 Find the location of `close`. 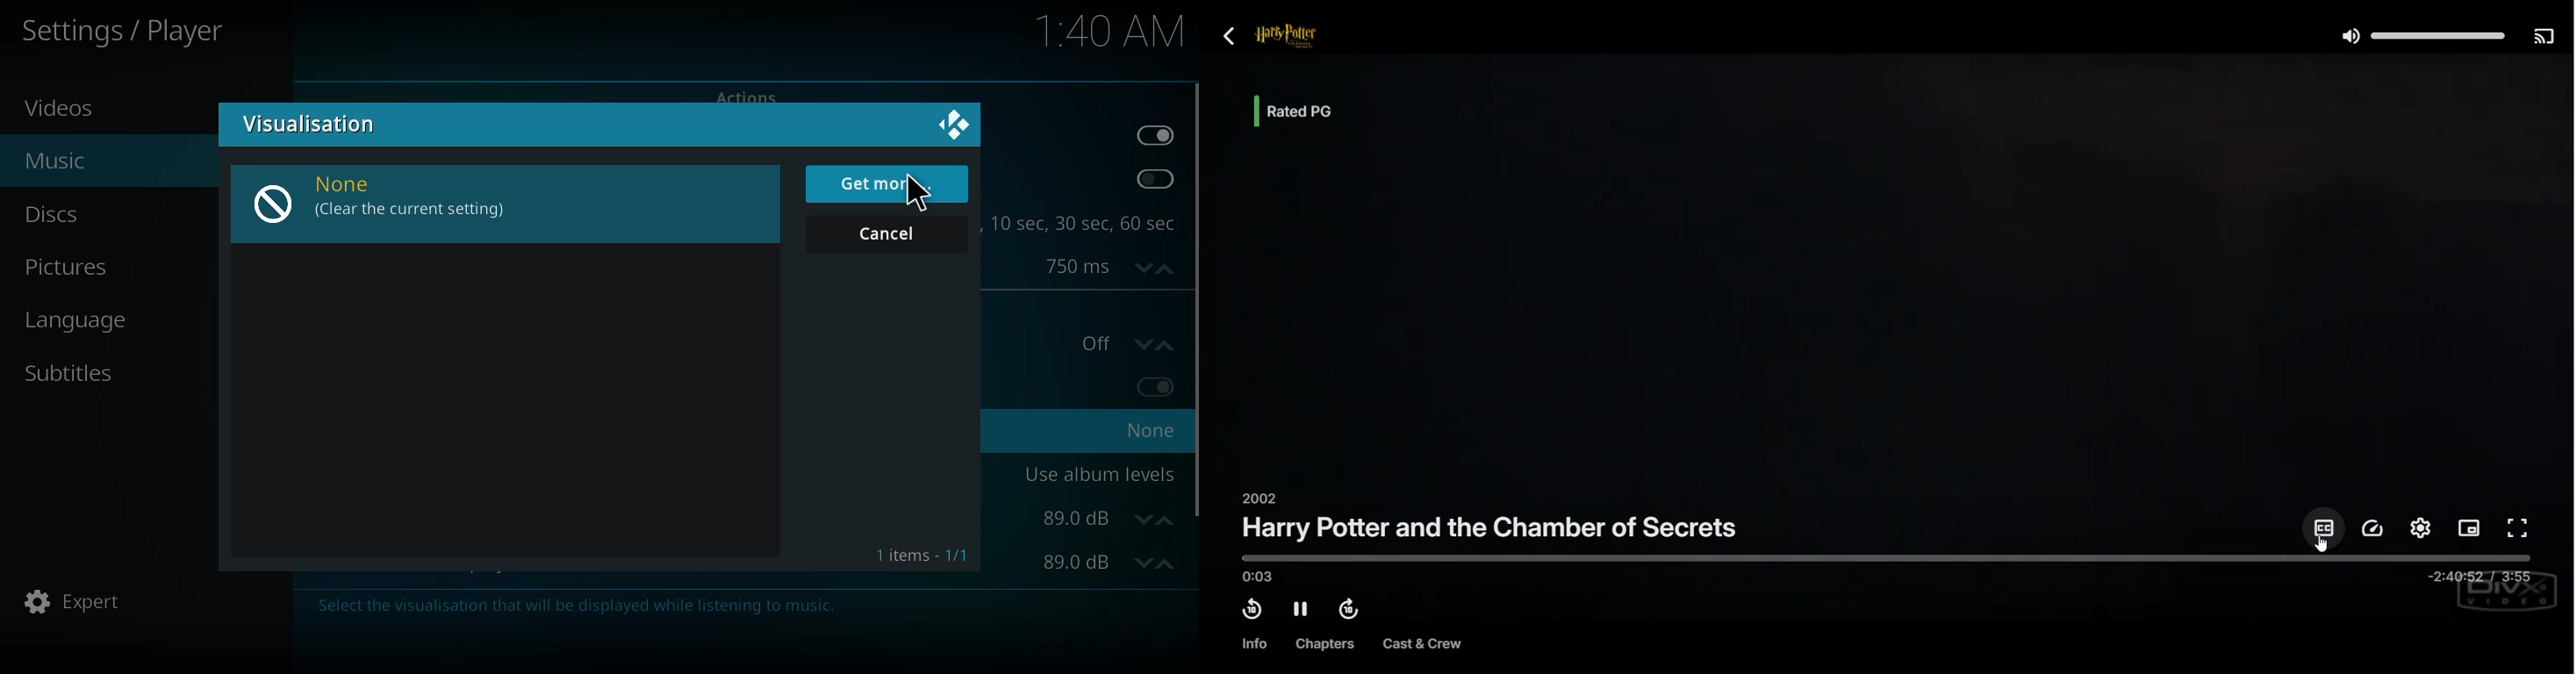

close is located at coordinates (955, 125).